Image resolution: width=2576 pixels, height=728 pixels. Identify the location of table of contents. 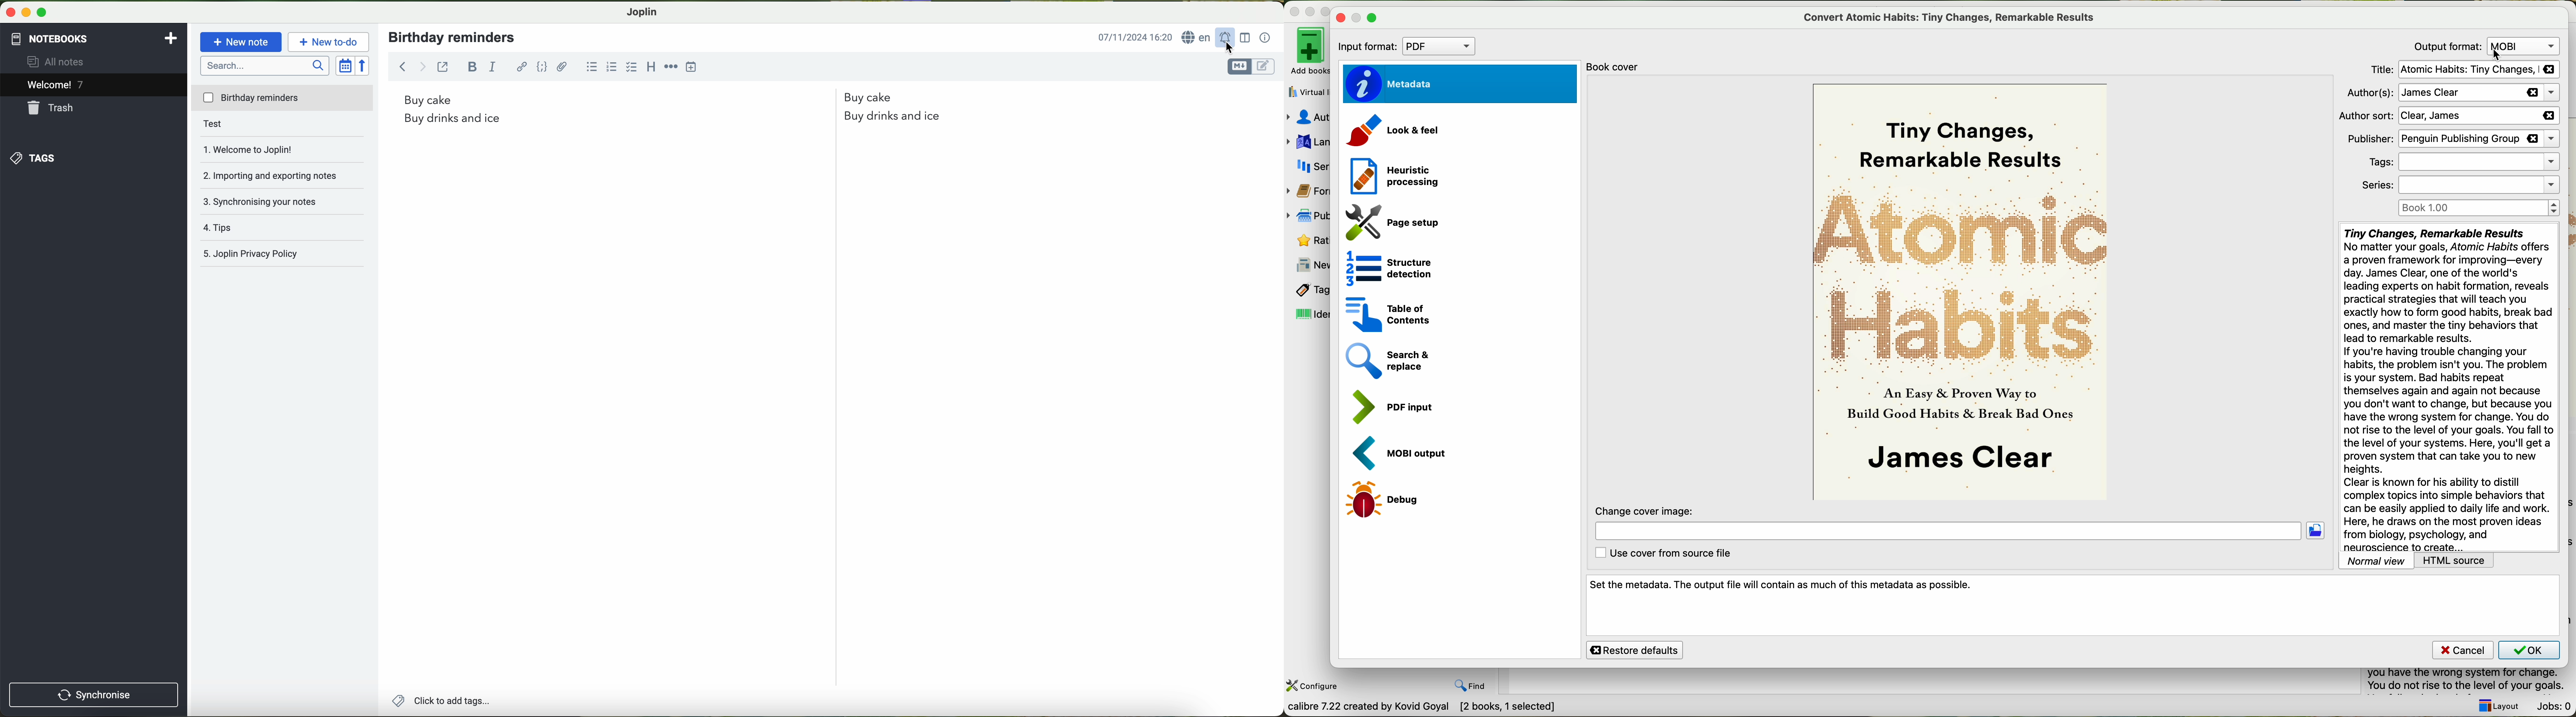
(1385, 312).